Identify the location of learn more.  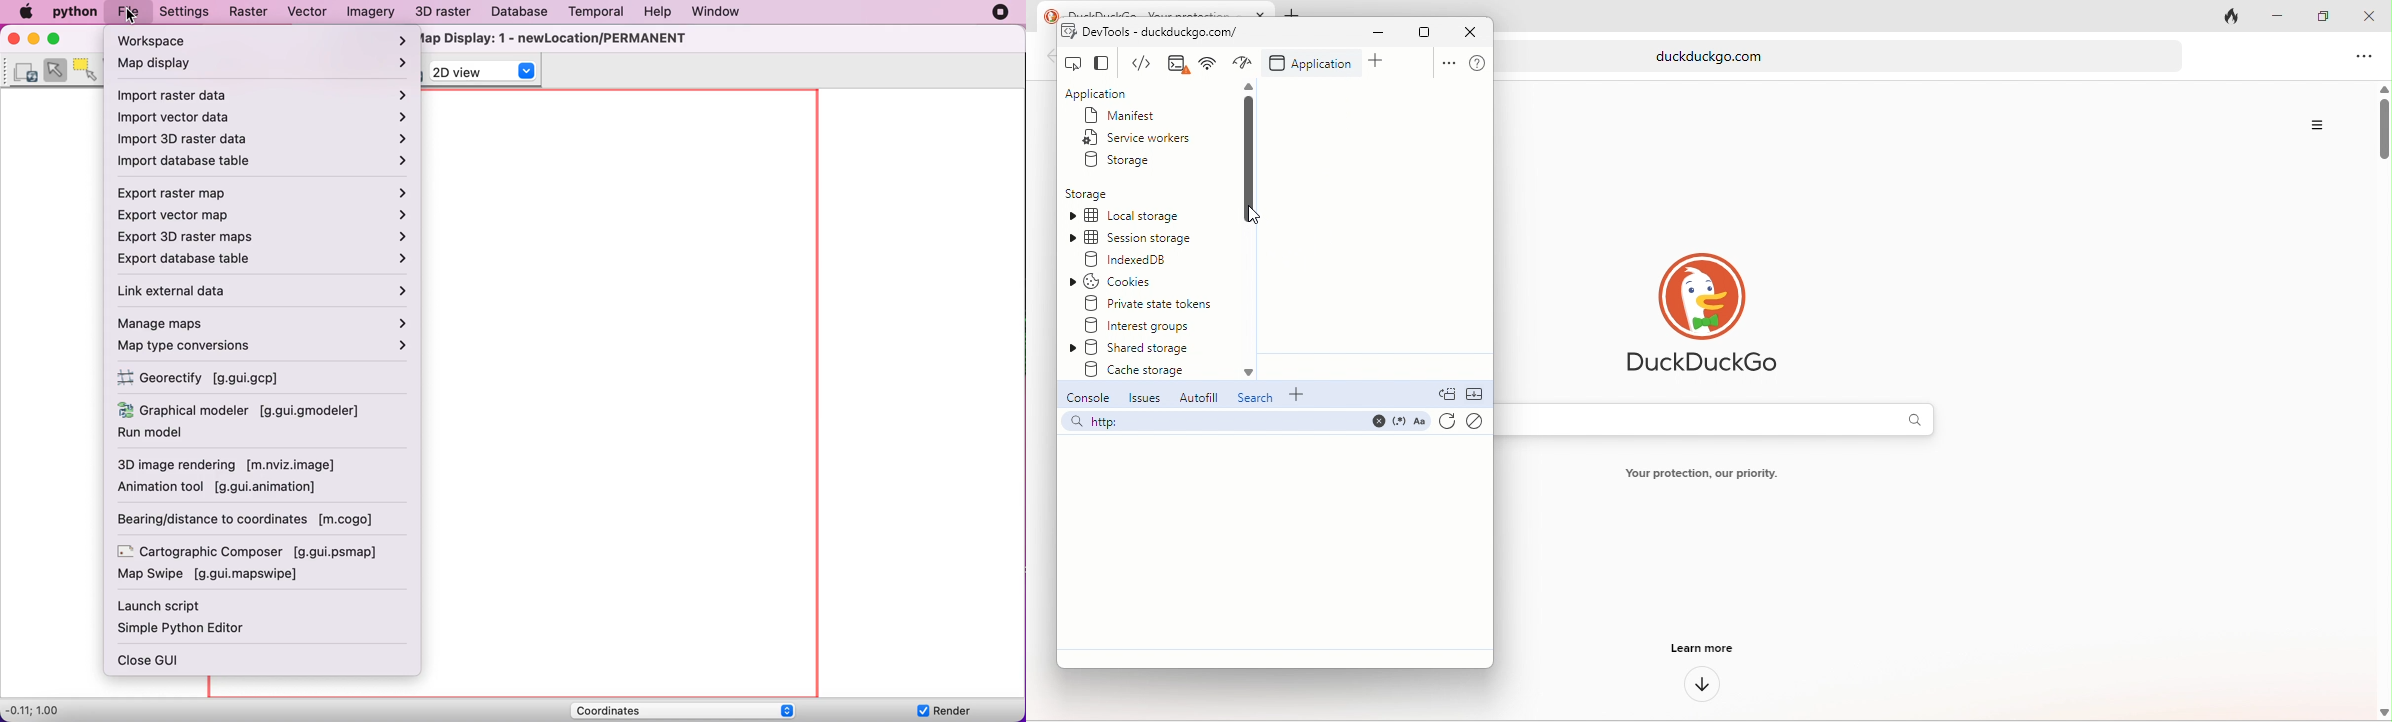
(1699, 647).